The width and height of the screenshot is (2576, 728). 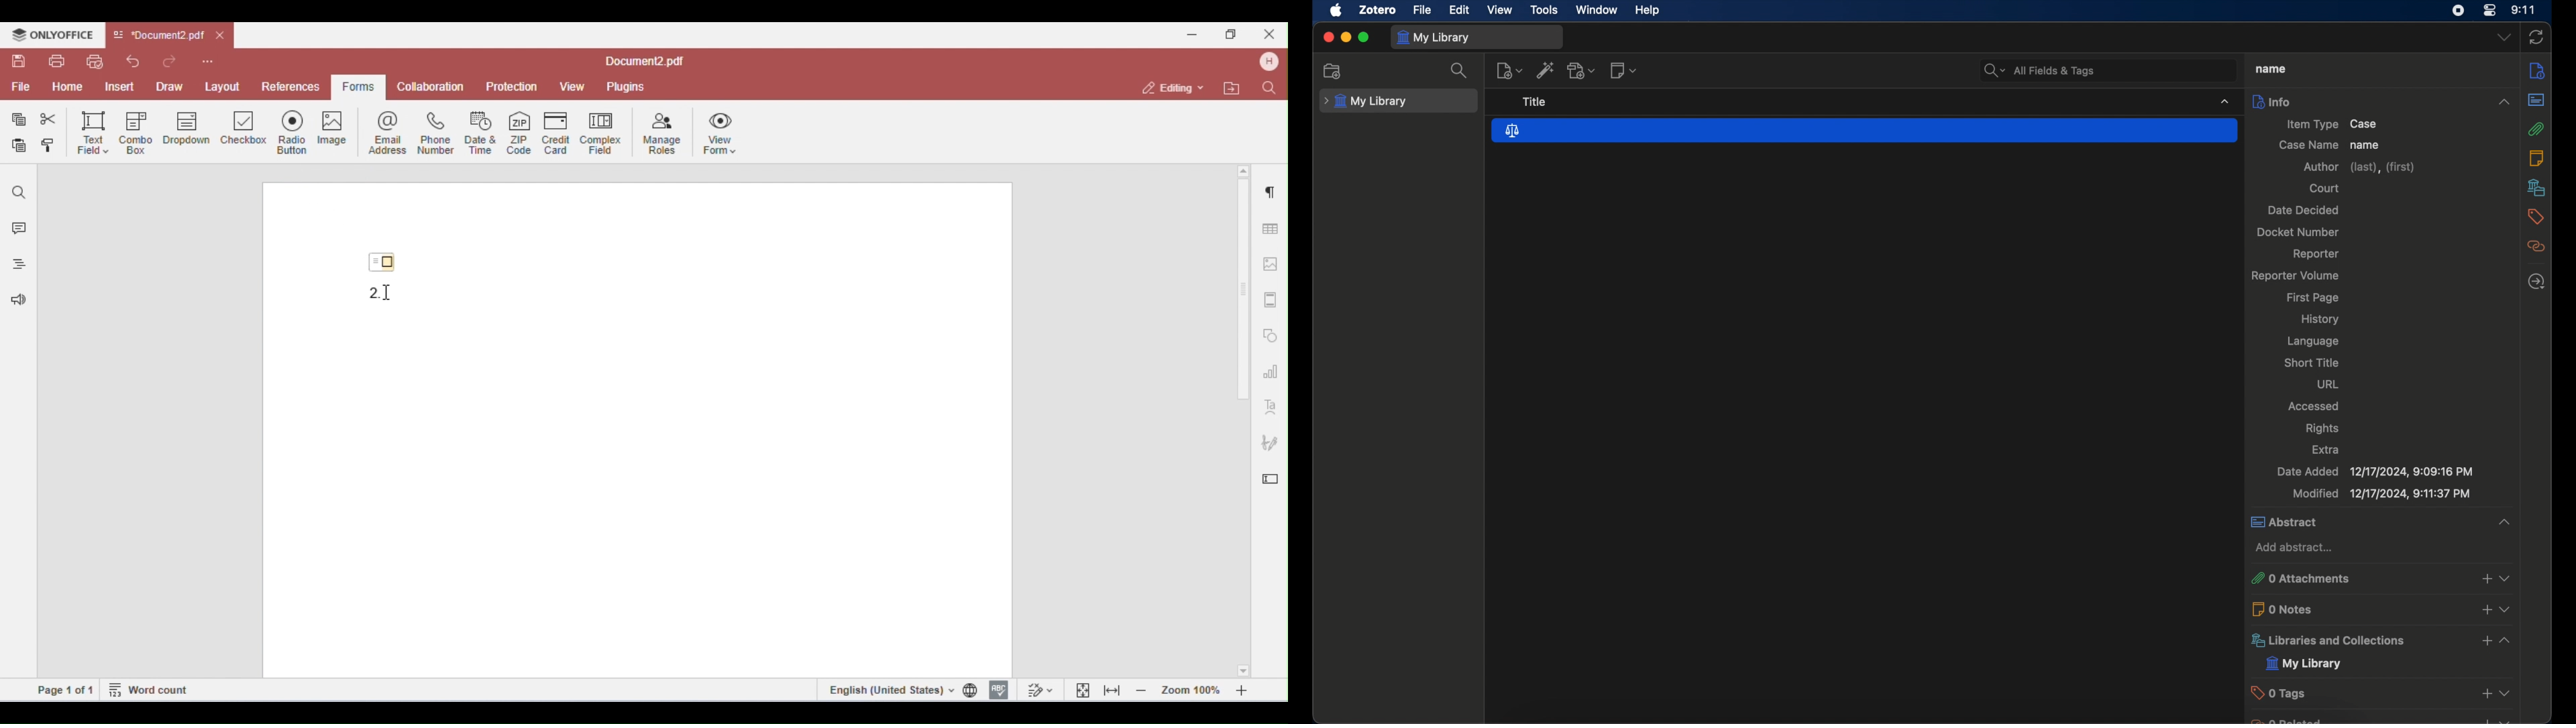 I want to click on zotero, so click(x=1378, y=10).